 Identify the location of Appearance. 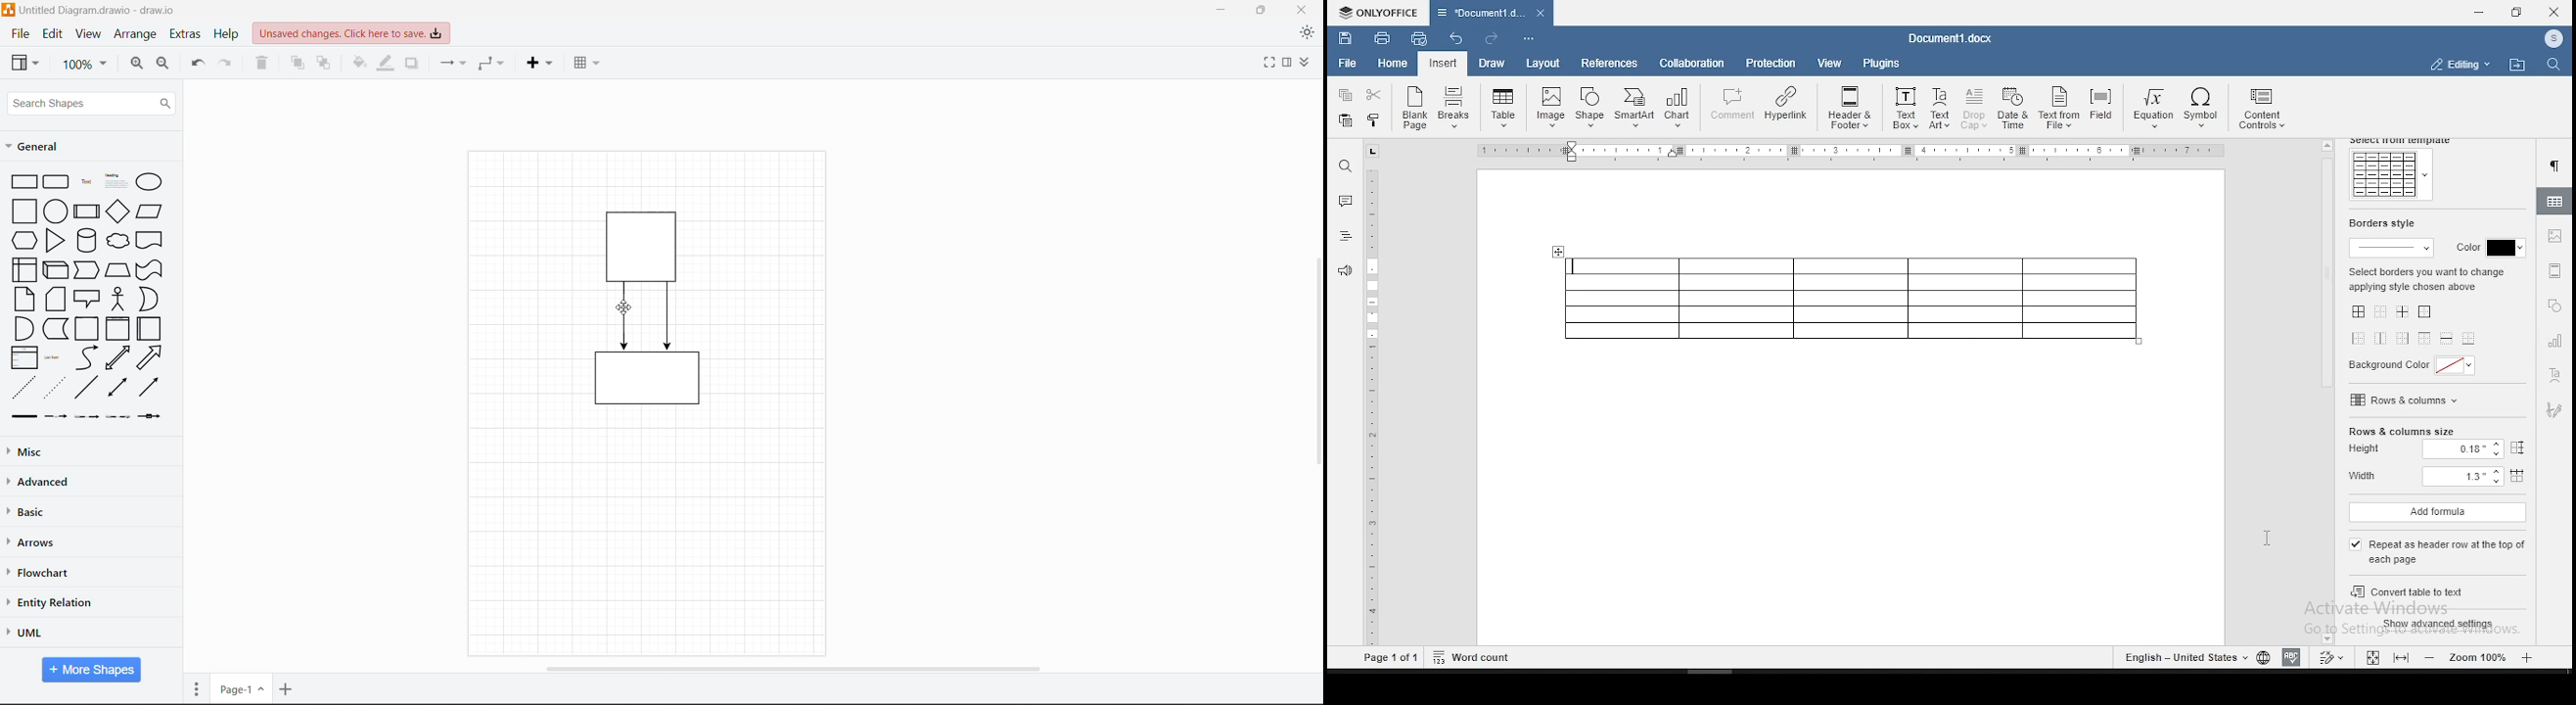
(1307, 34).